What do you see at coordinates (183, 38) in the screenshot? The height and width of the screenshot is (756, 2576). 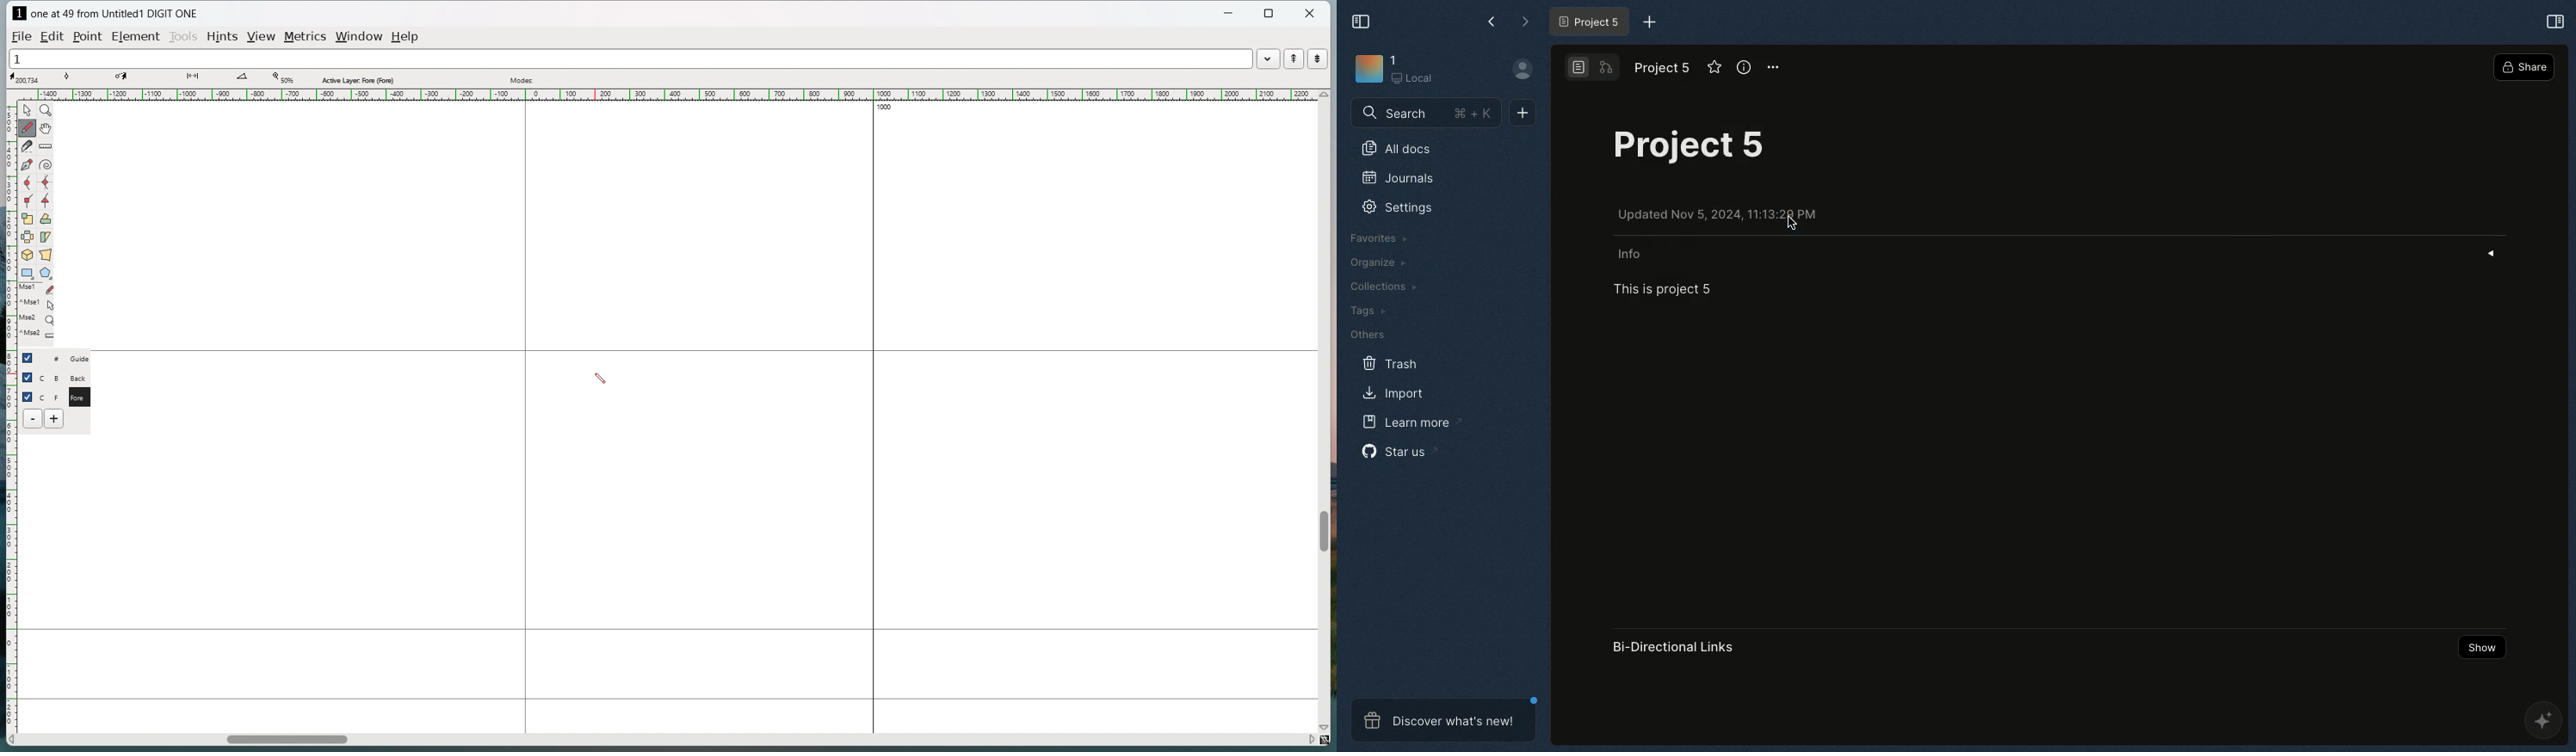 I see `tools` at bounding box center [183, 38].